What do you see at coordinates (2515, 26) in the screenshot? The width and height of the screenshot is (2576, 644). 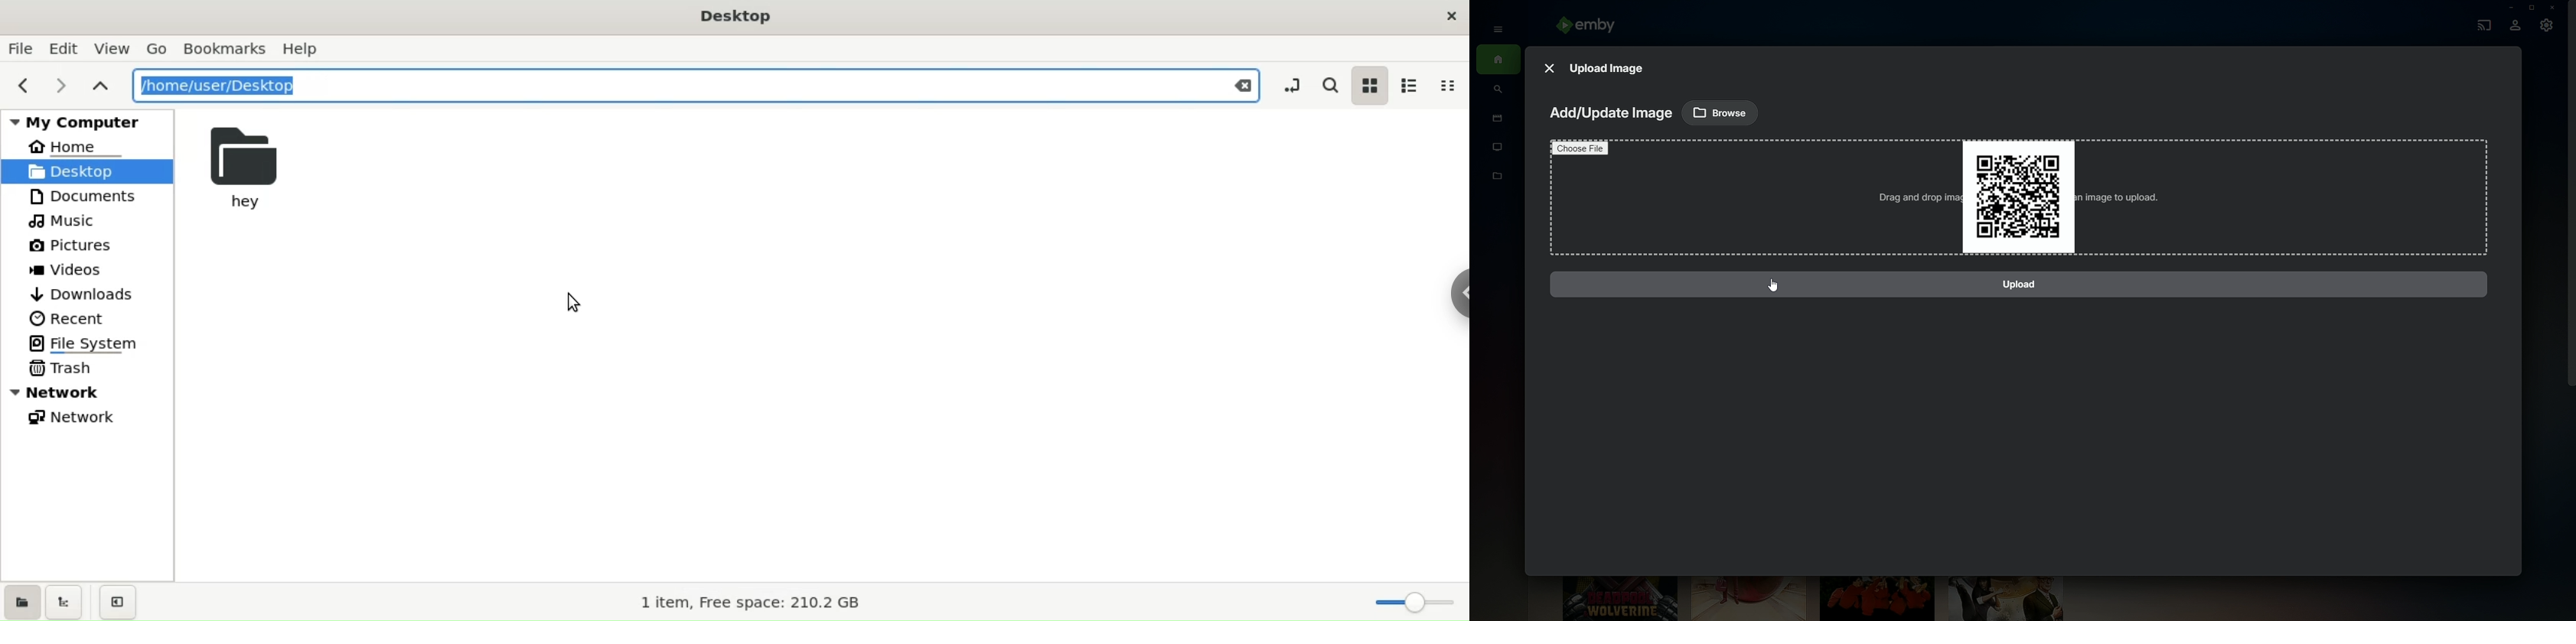 I see `Account` at bounding box center [2515, 26].